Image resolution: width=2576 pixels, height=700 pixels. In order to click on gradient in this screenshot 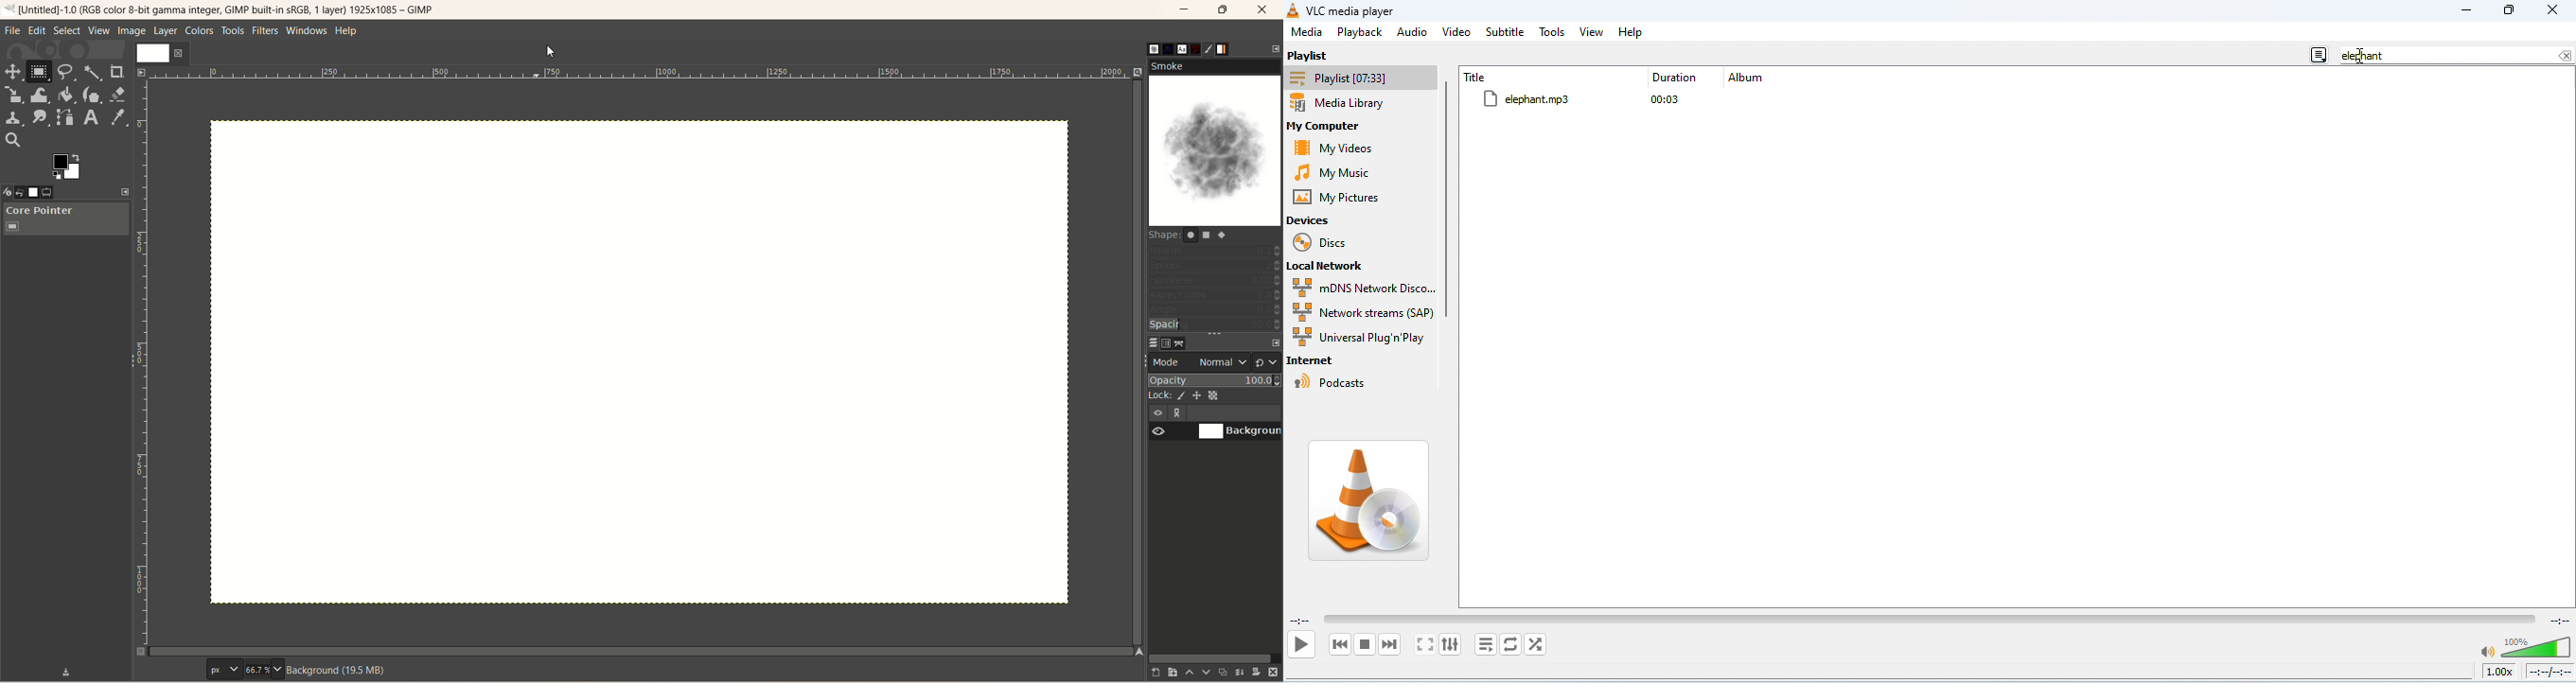, I will do `click(1232, 47)`.